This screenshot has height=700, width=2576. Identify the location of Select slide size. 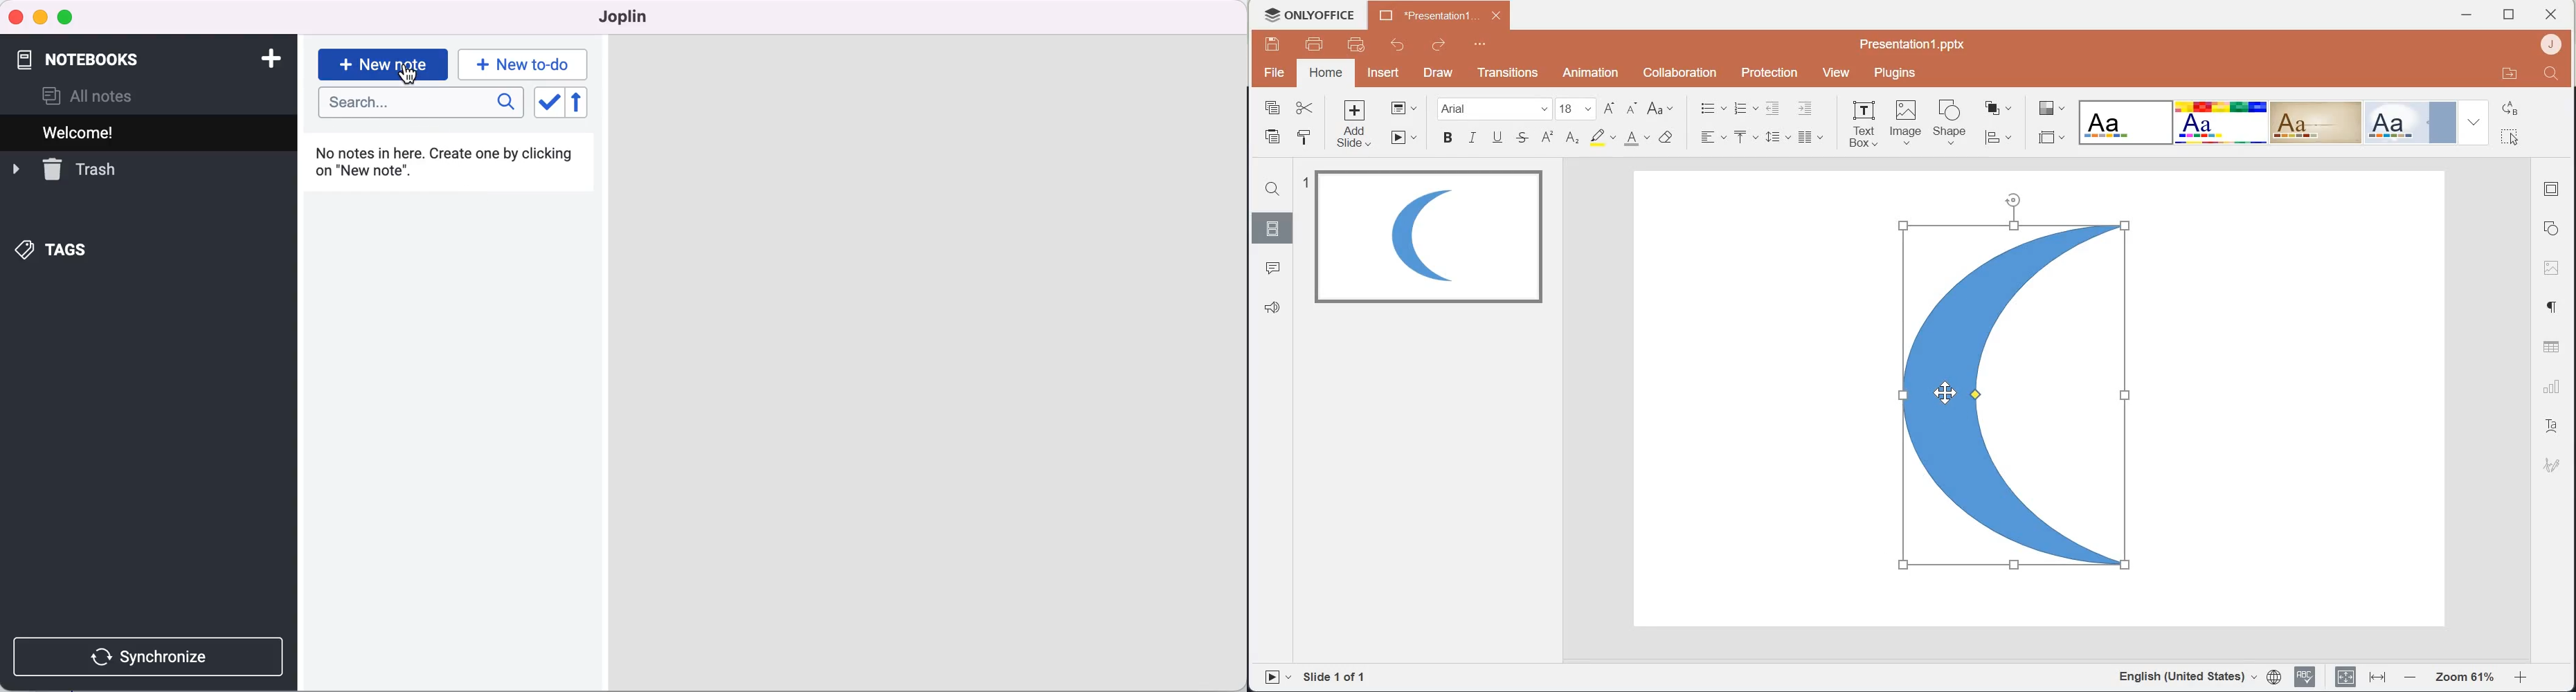
(2051, 139).